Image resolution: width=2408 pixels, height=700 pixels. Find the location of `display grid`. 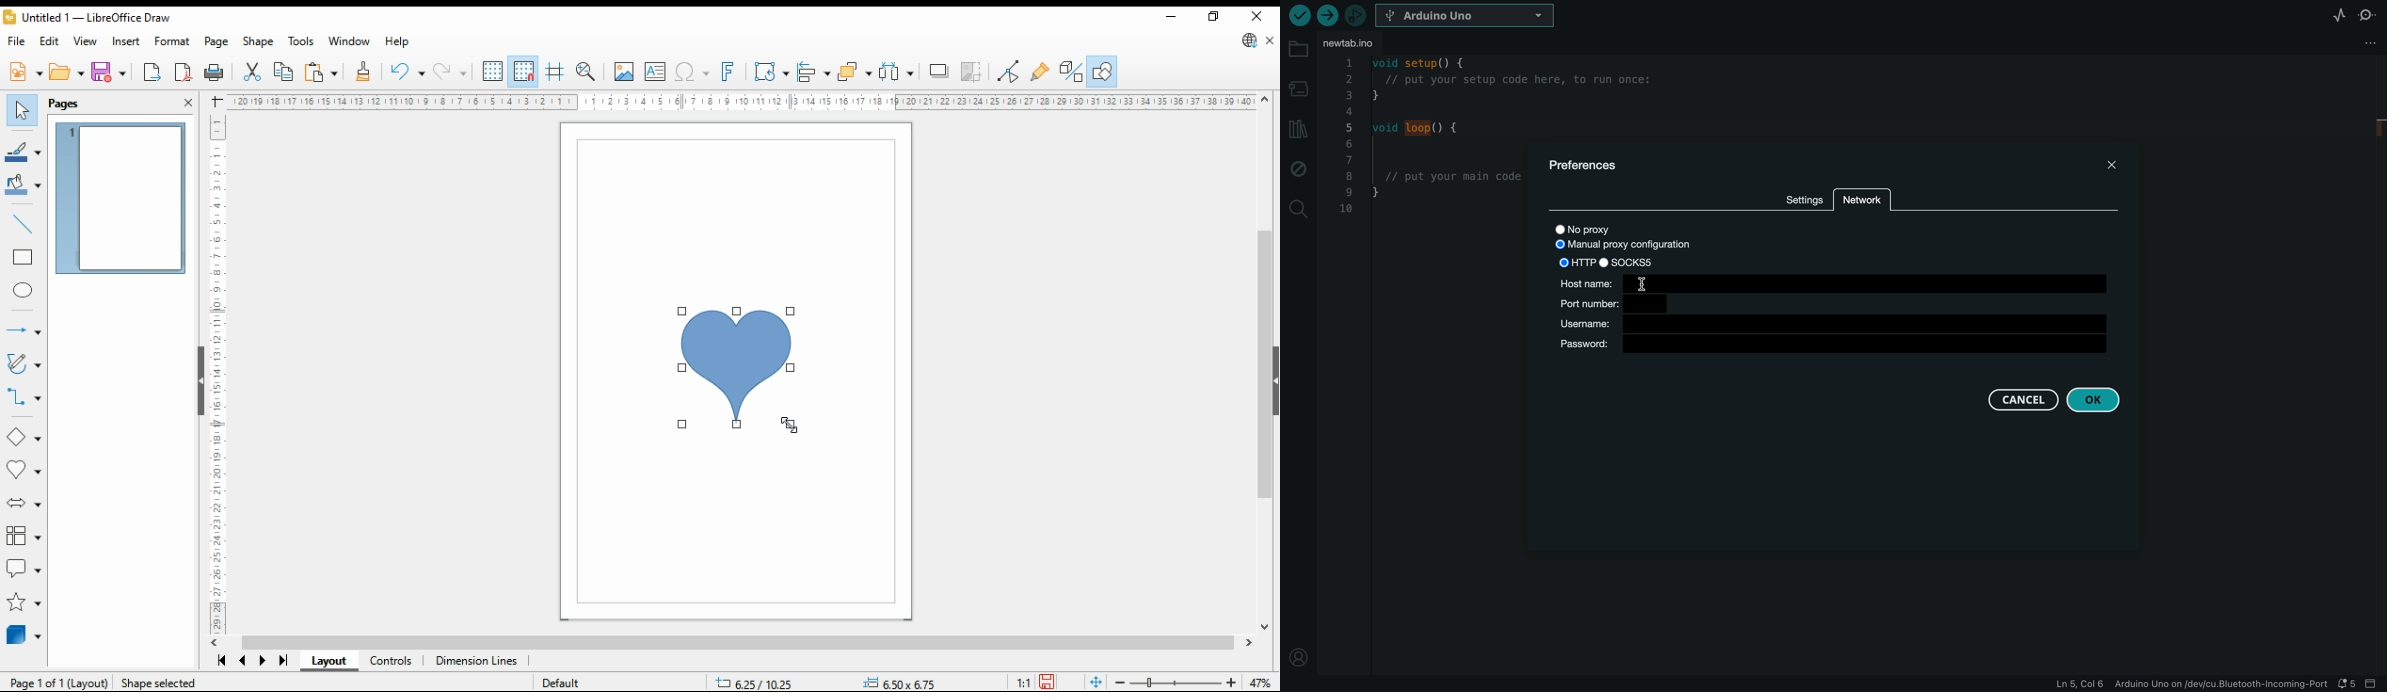

display grid is located at coordinates (493, 72).